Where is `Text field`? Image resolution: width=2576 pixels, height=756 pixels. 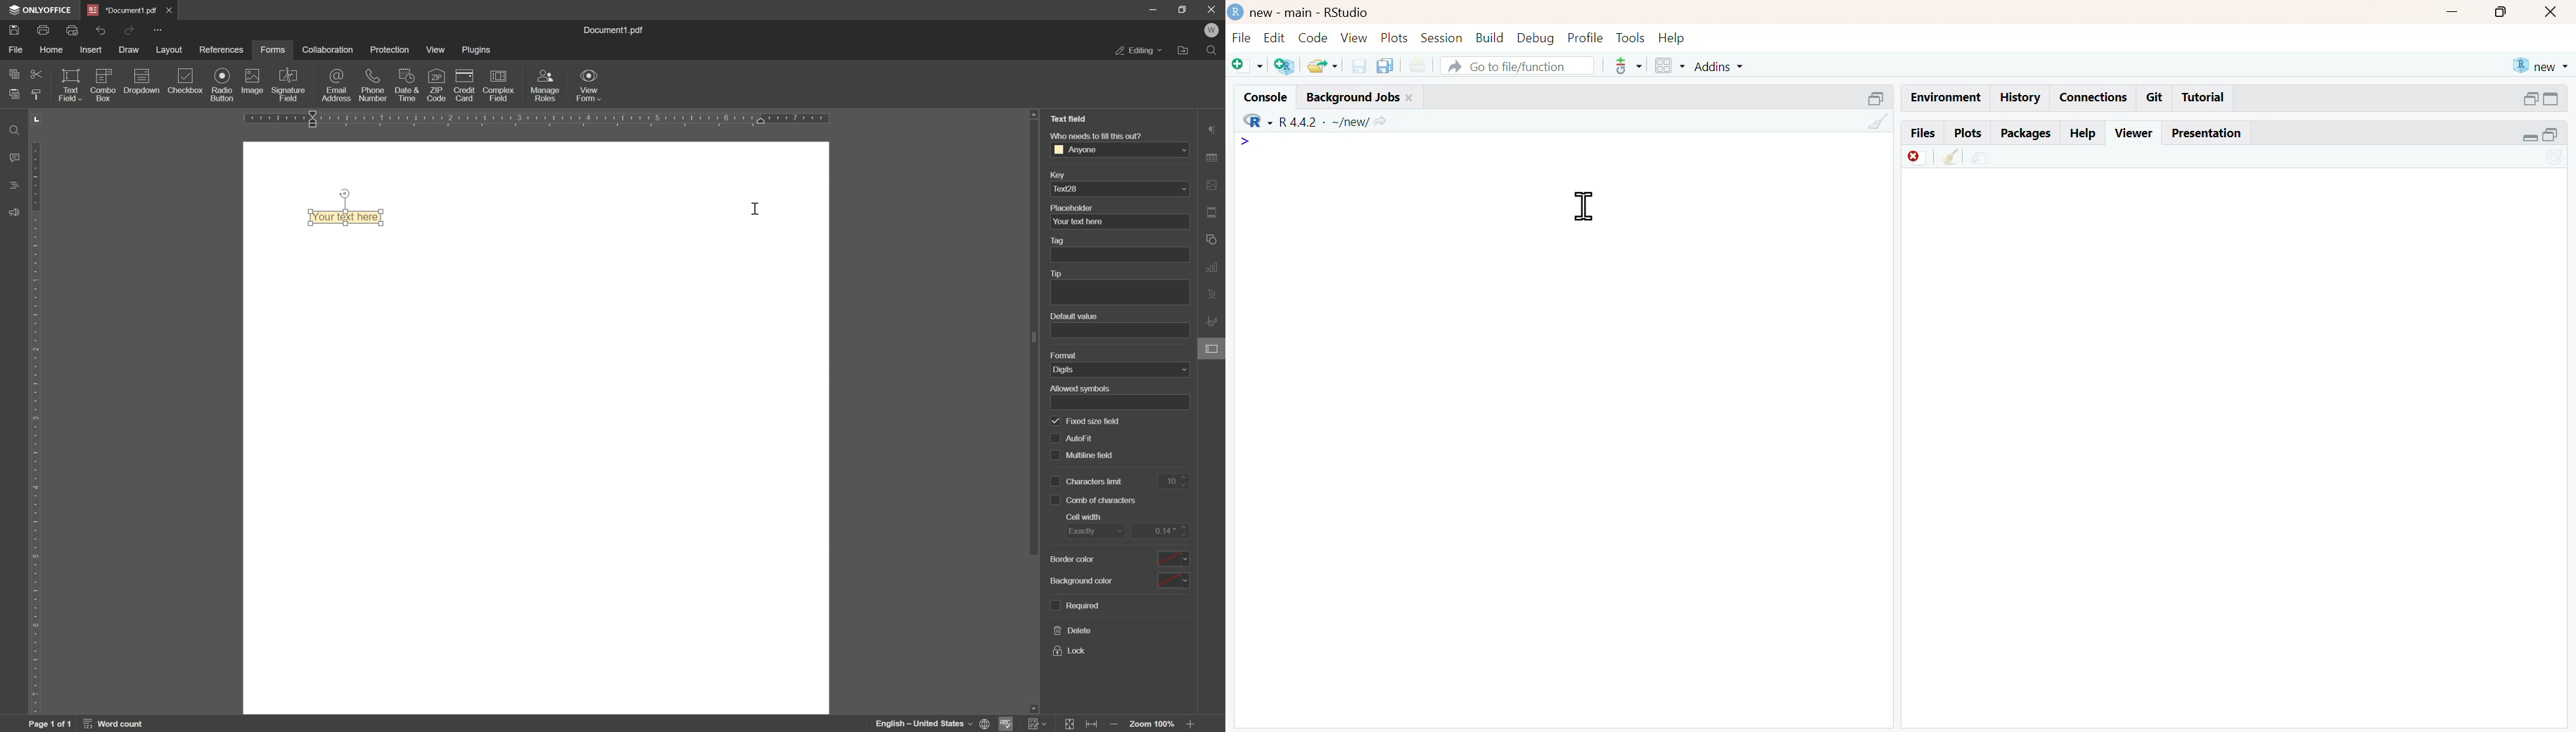 Text field is located at coordinates (1073, 117).